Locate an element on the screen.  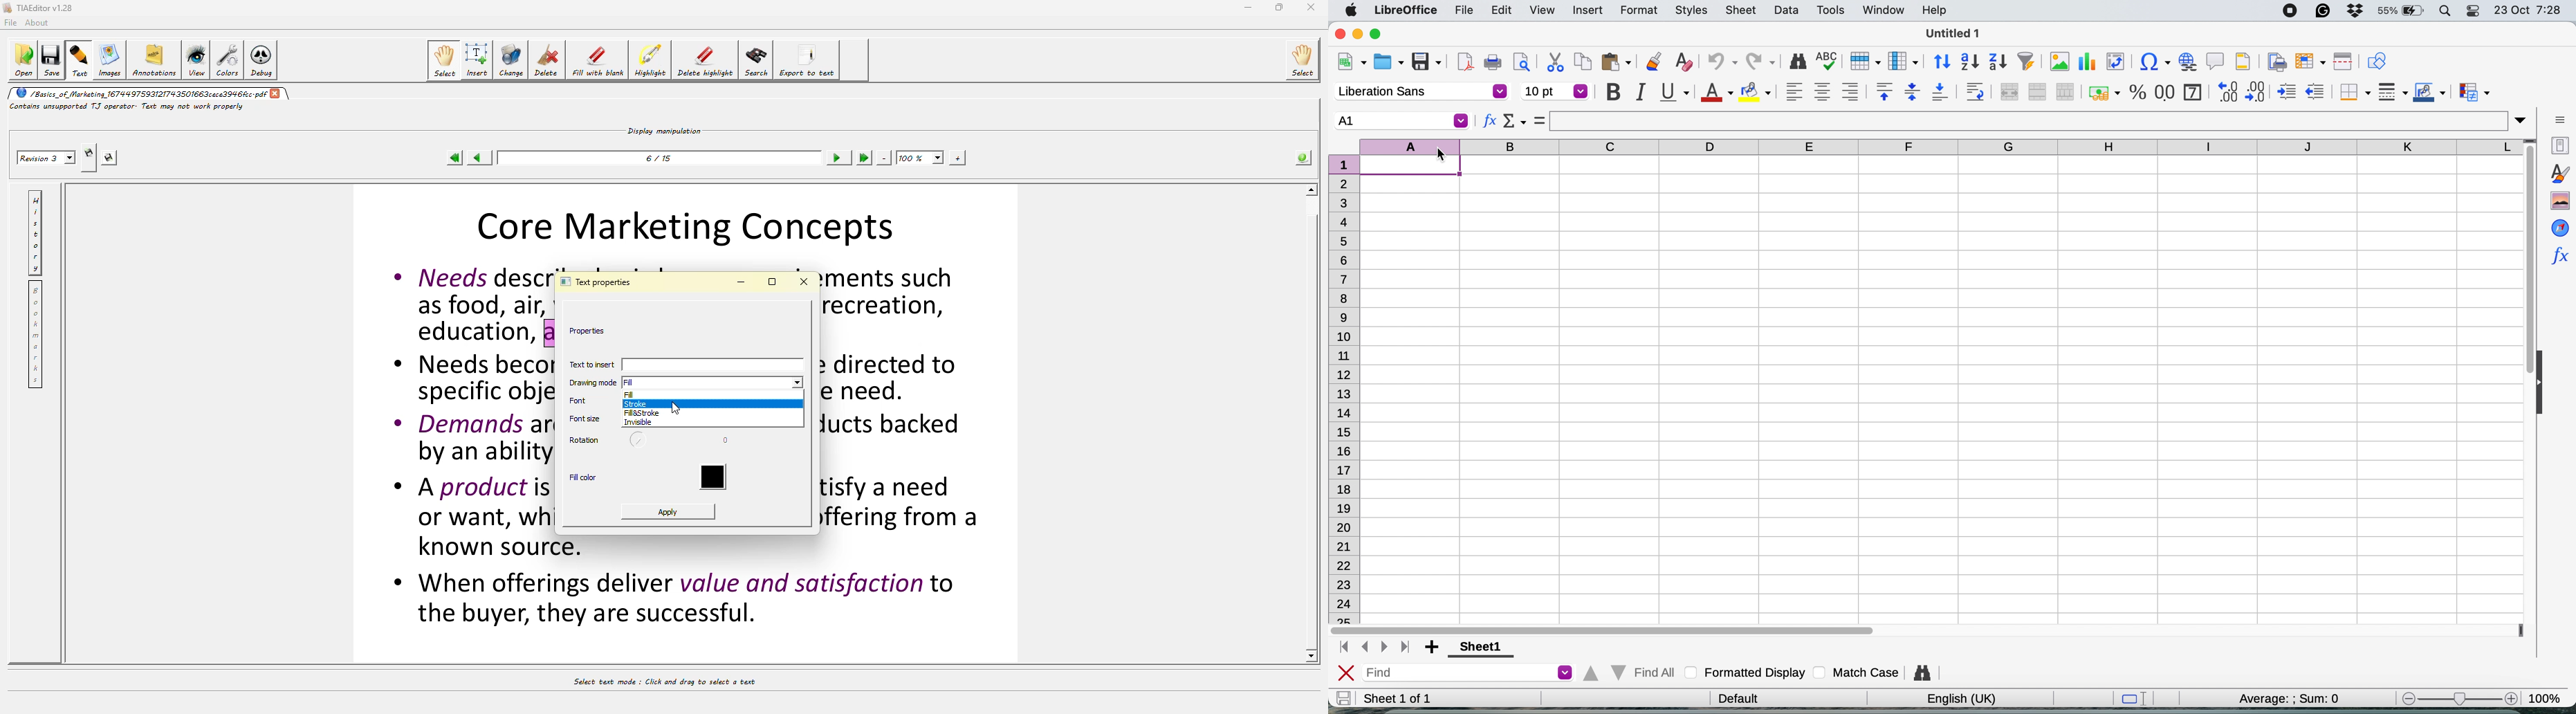
libreoffice is located at coordinates (1407, 10).